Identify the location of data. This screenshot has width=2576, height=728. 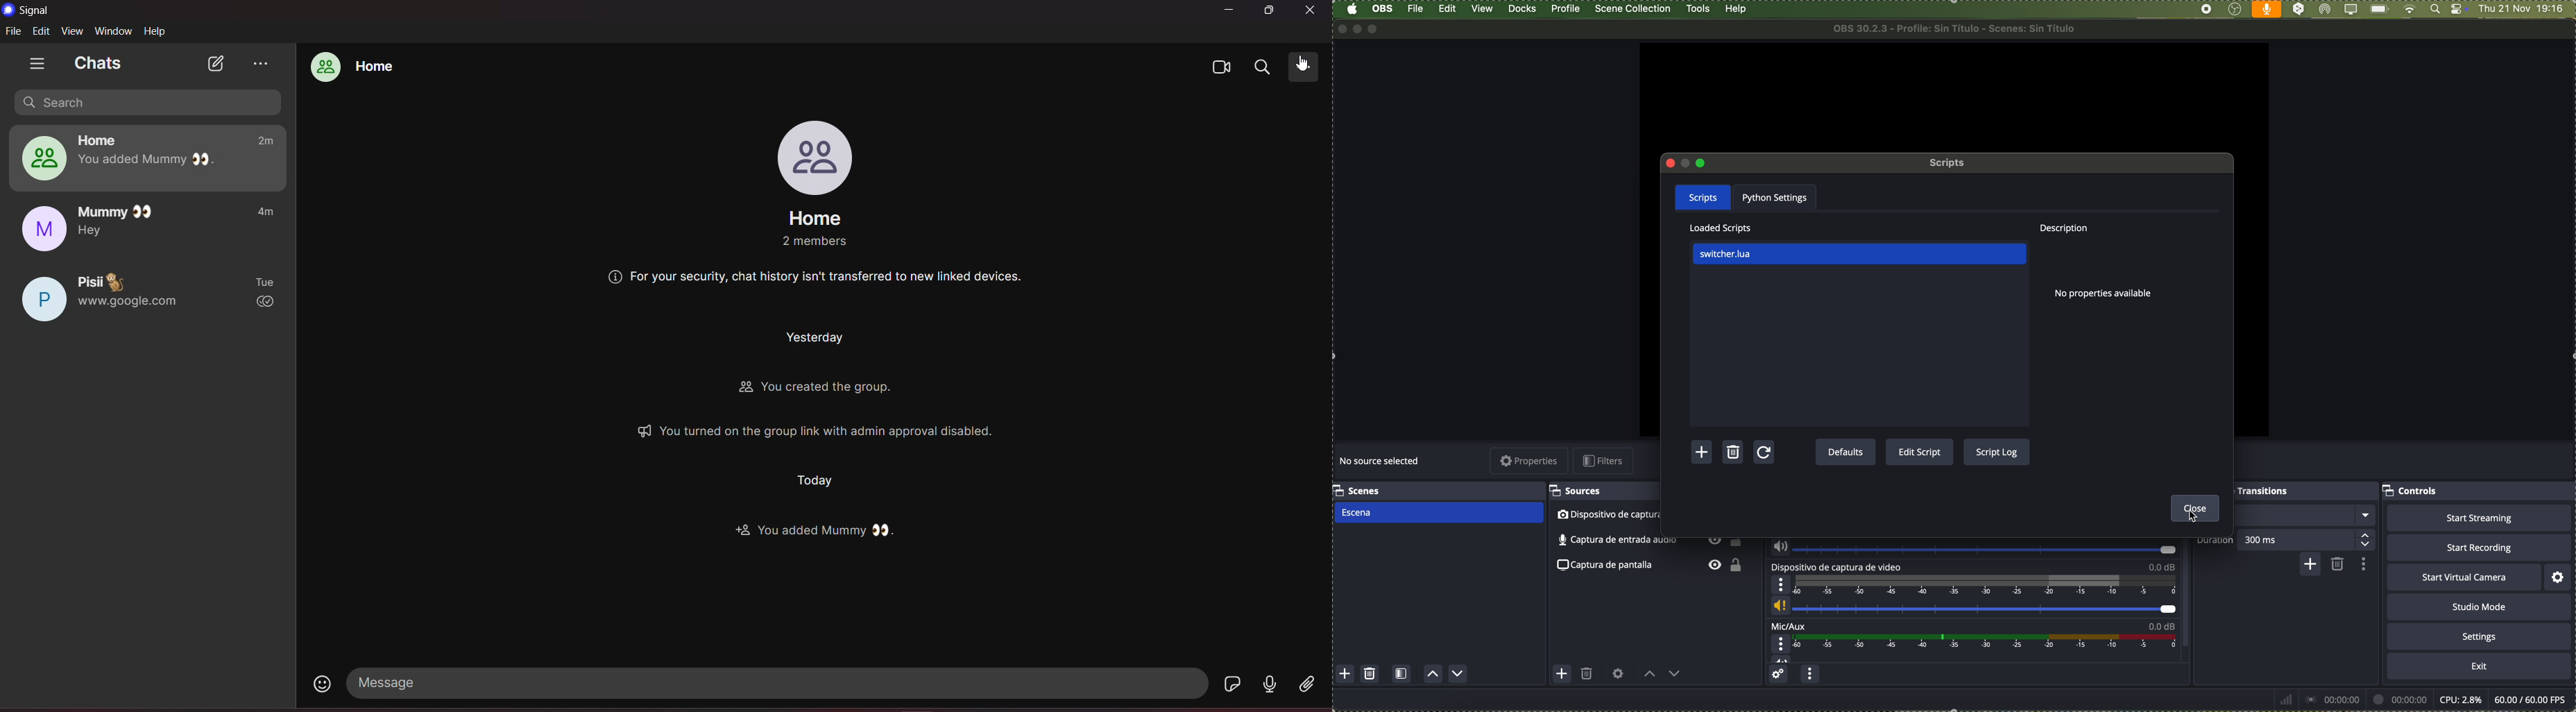
(2422, 699).